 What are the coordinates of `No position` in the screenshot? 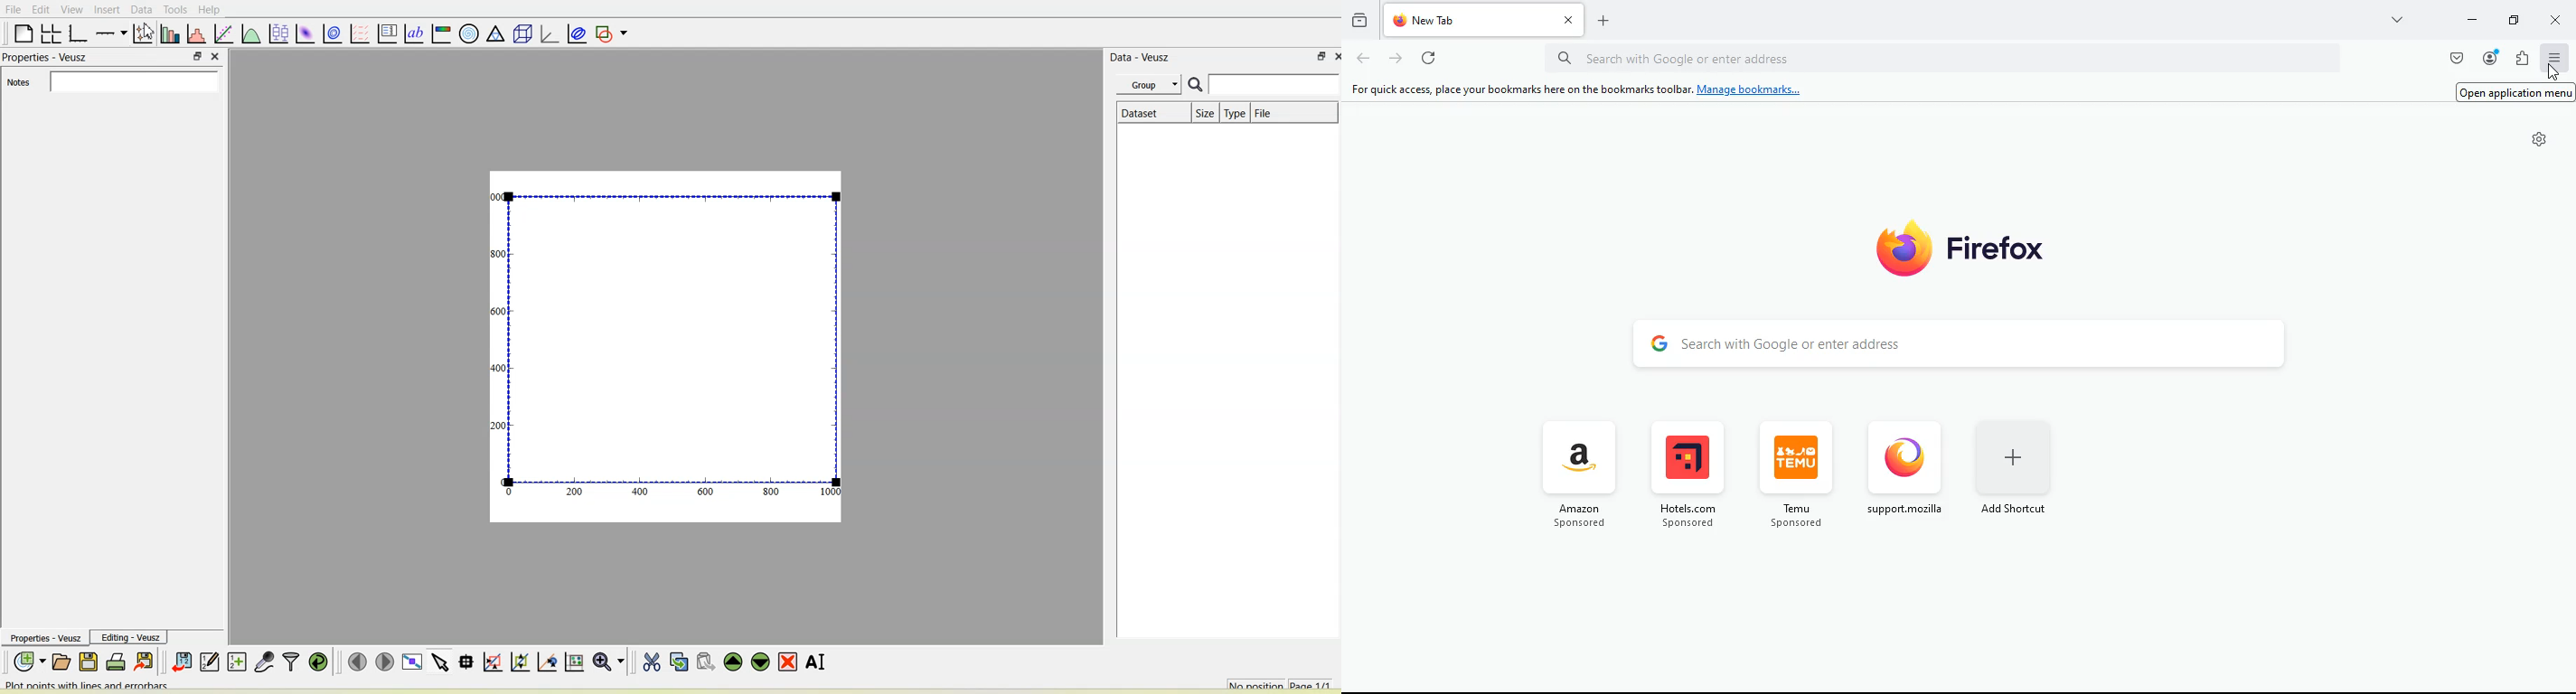 It's located at (1257, 683).